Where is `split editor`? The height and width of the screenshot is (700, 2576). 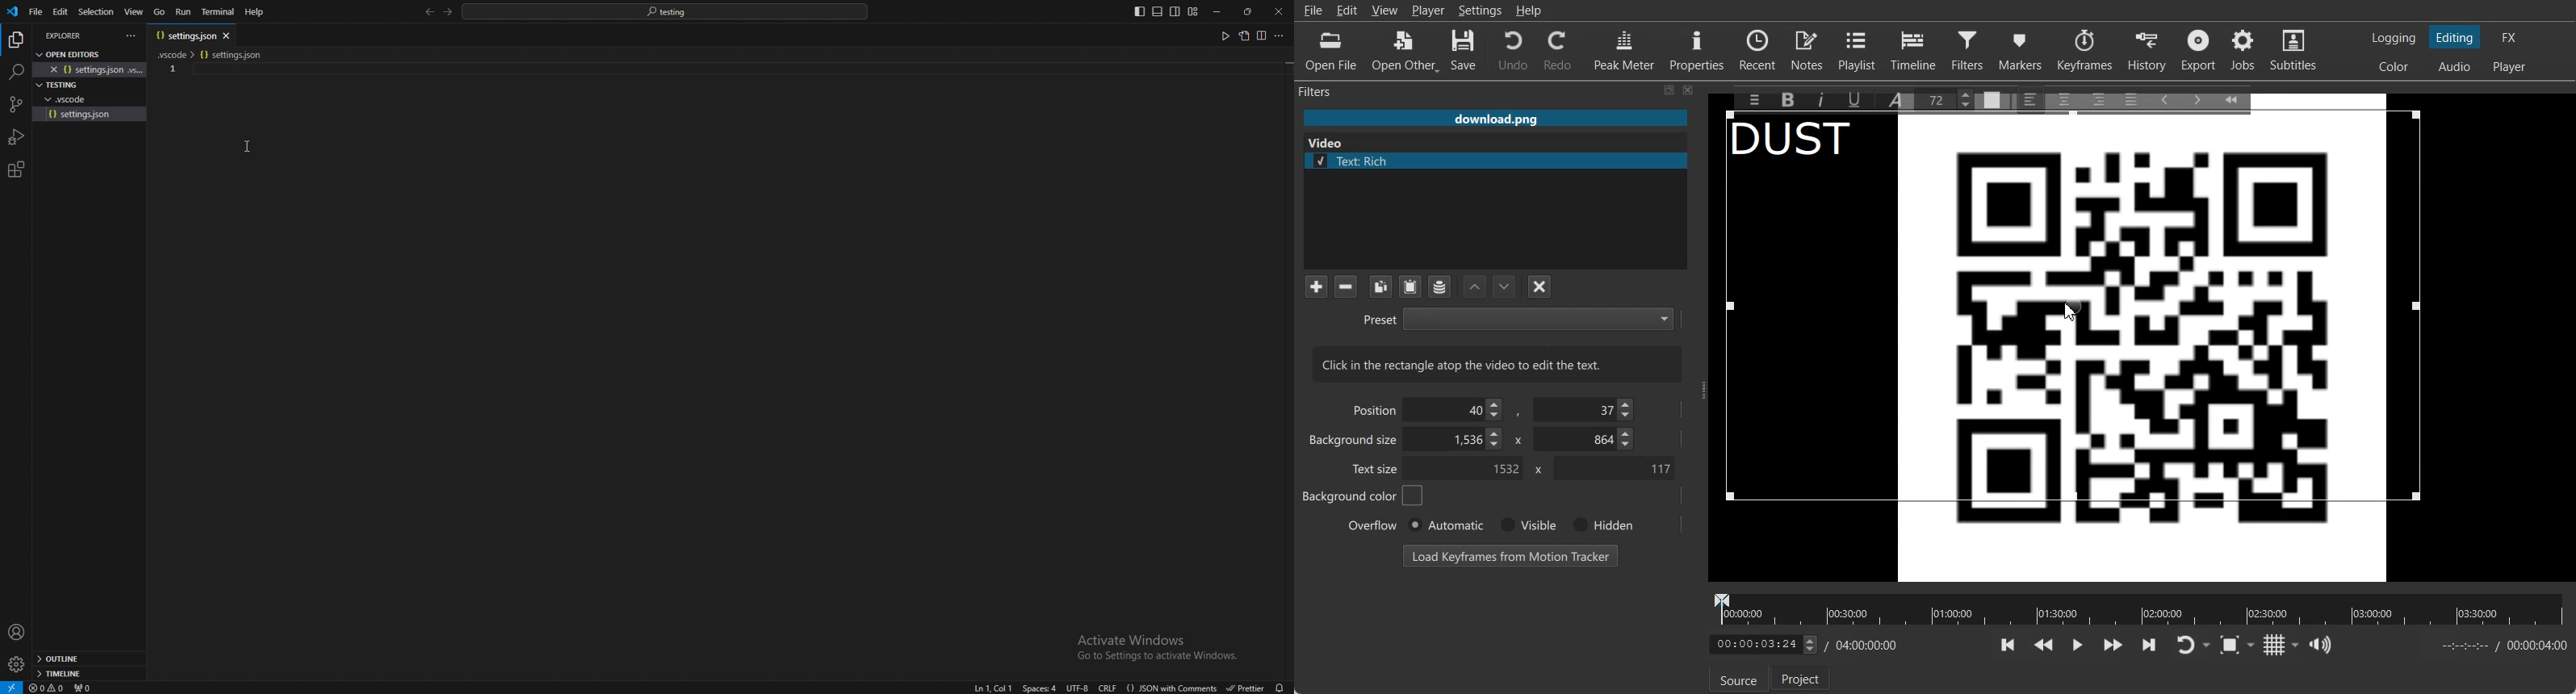
split editor is located at coordinates (1260, 36).